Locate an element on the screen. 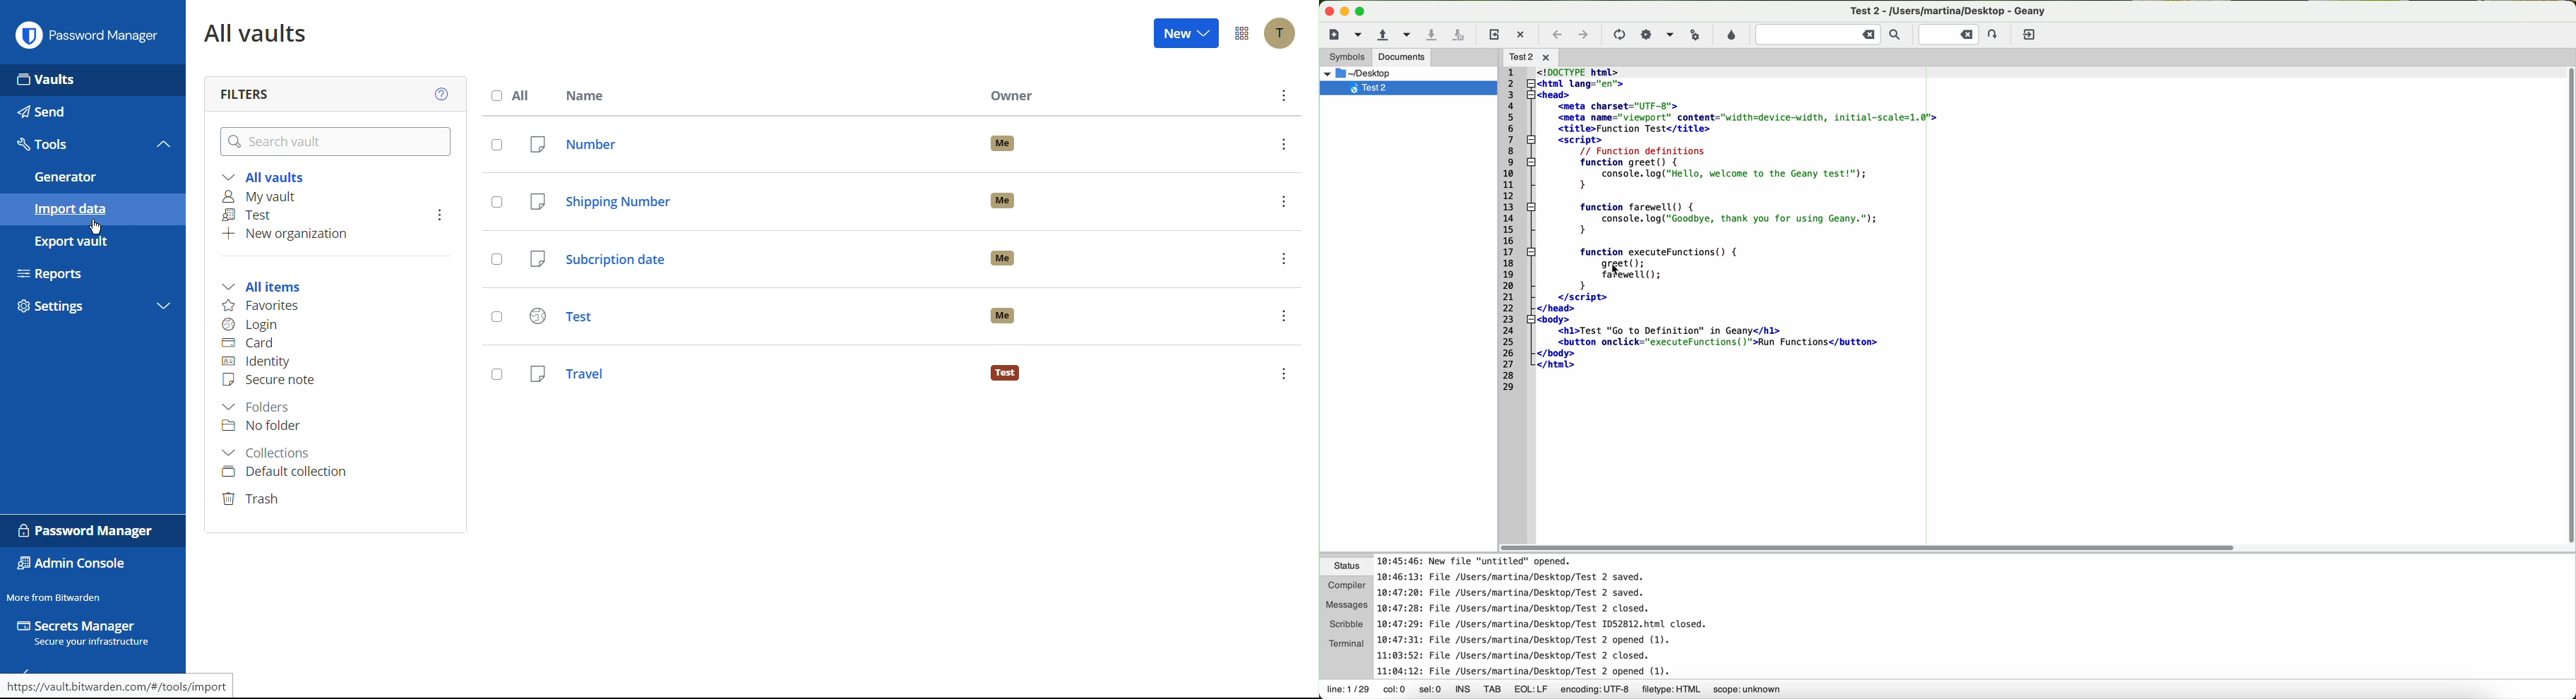 This screenshot has width=2576, height=700. travel is located at coordinates (742, 371).